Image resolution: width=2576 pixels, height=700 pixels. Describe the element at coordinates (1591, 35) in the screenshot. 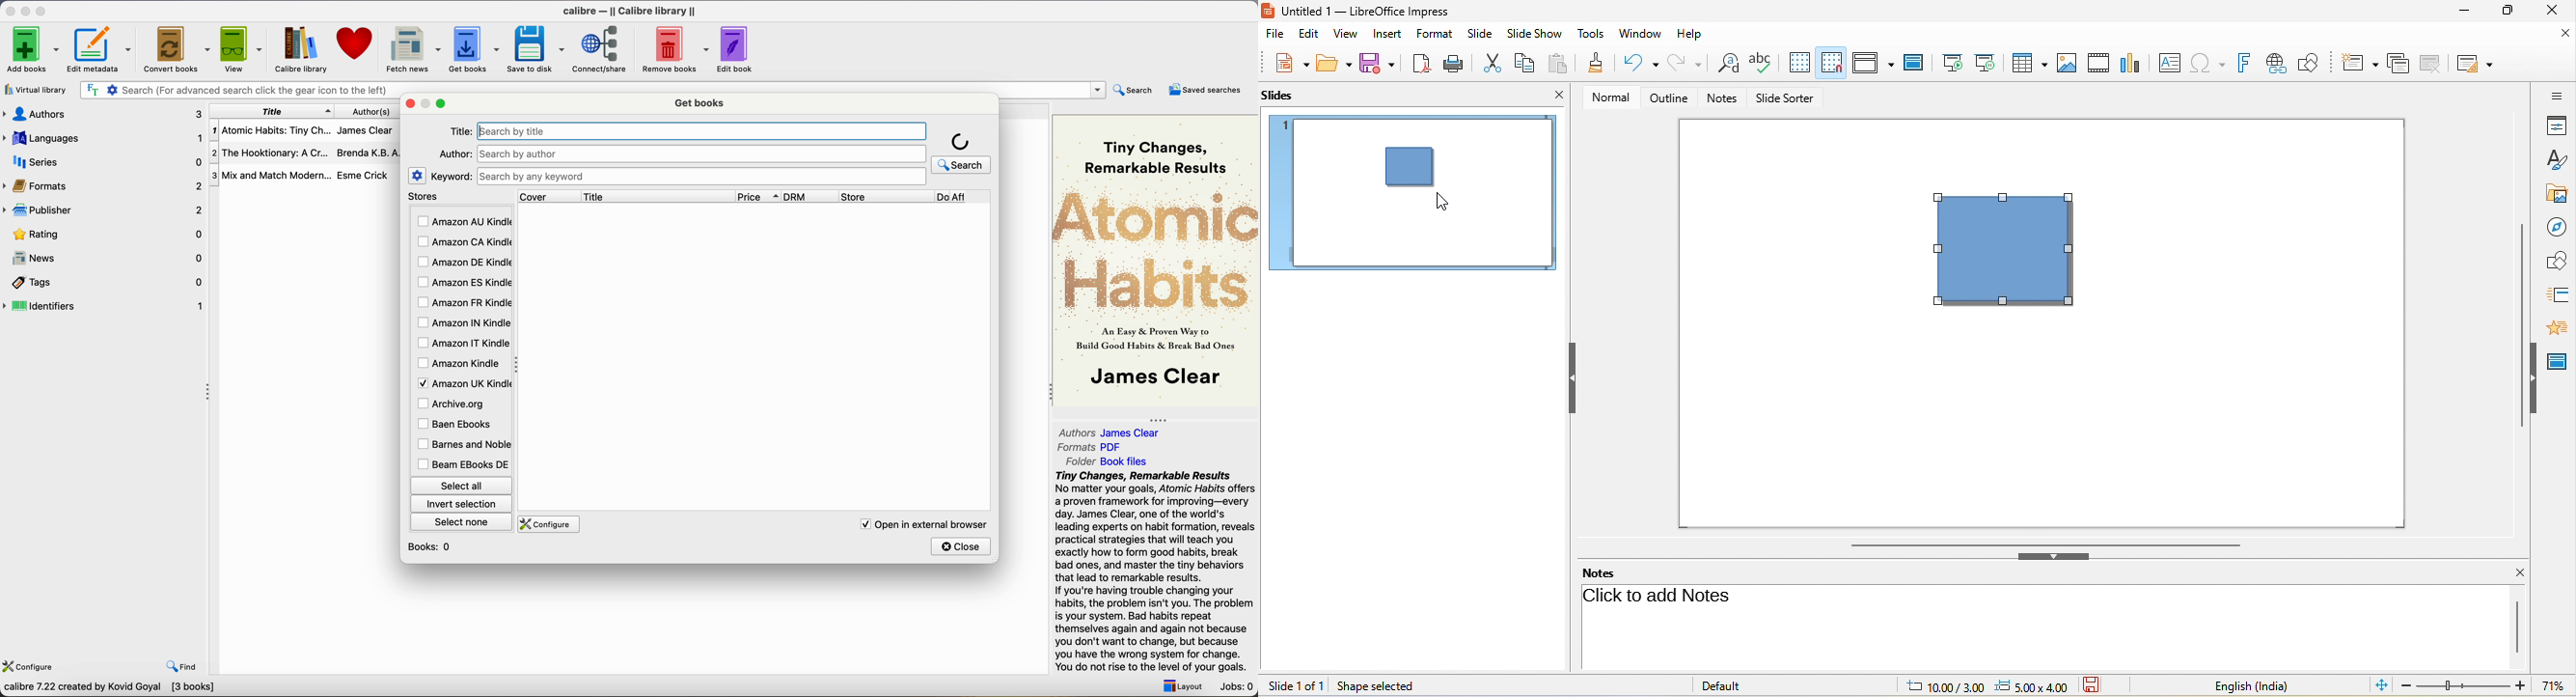

I see `tools` at that location.